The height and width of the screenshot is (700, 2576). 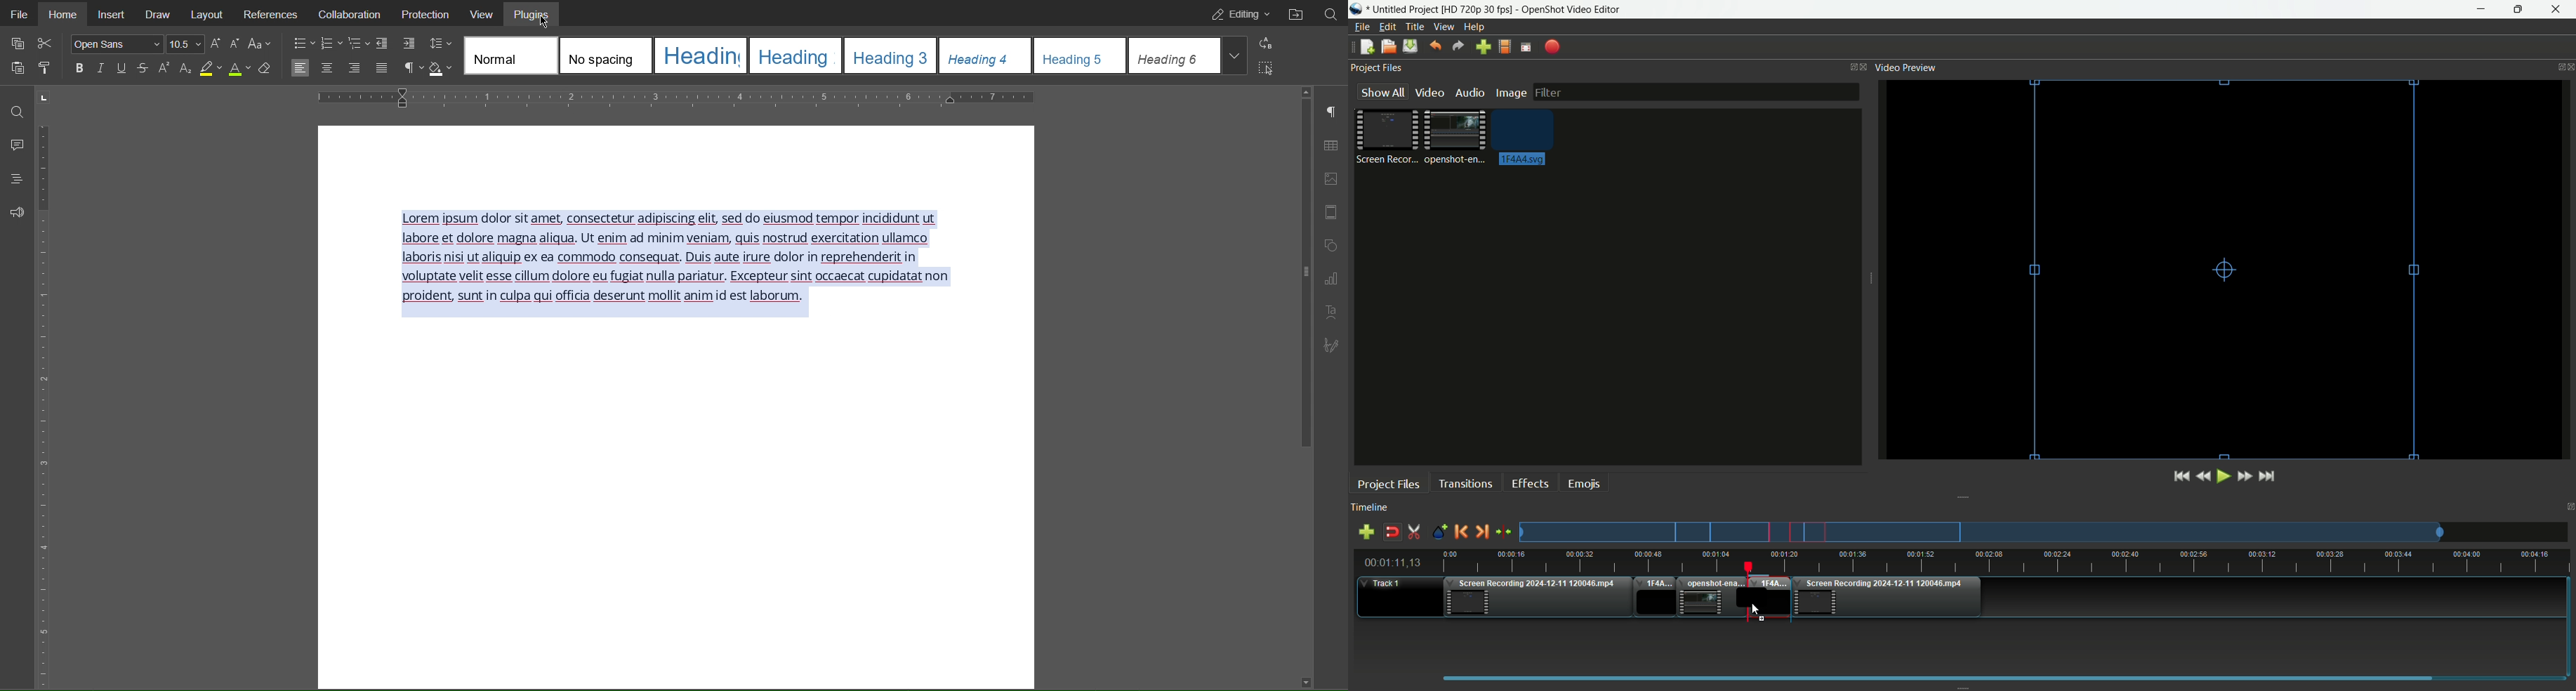 What do you see at coordinates (892, 55) in the screenshot?
I see `Heading 3` at bounding box center [892, 55].